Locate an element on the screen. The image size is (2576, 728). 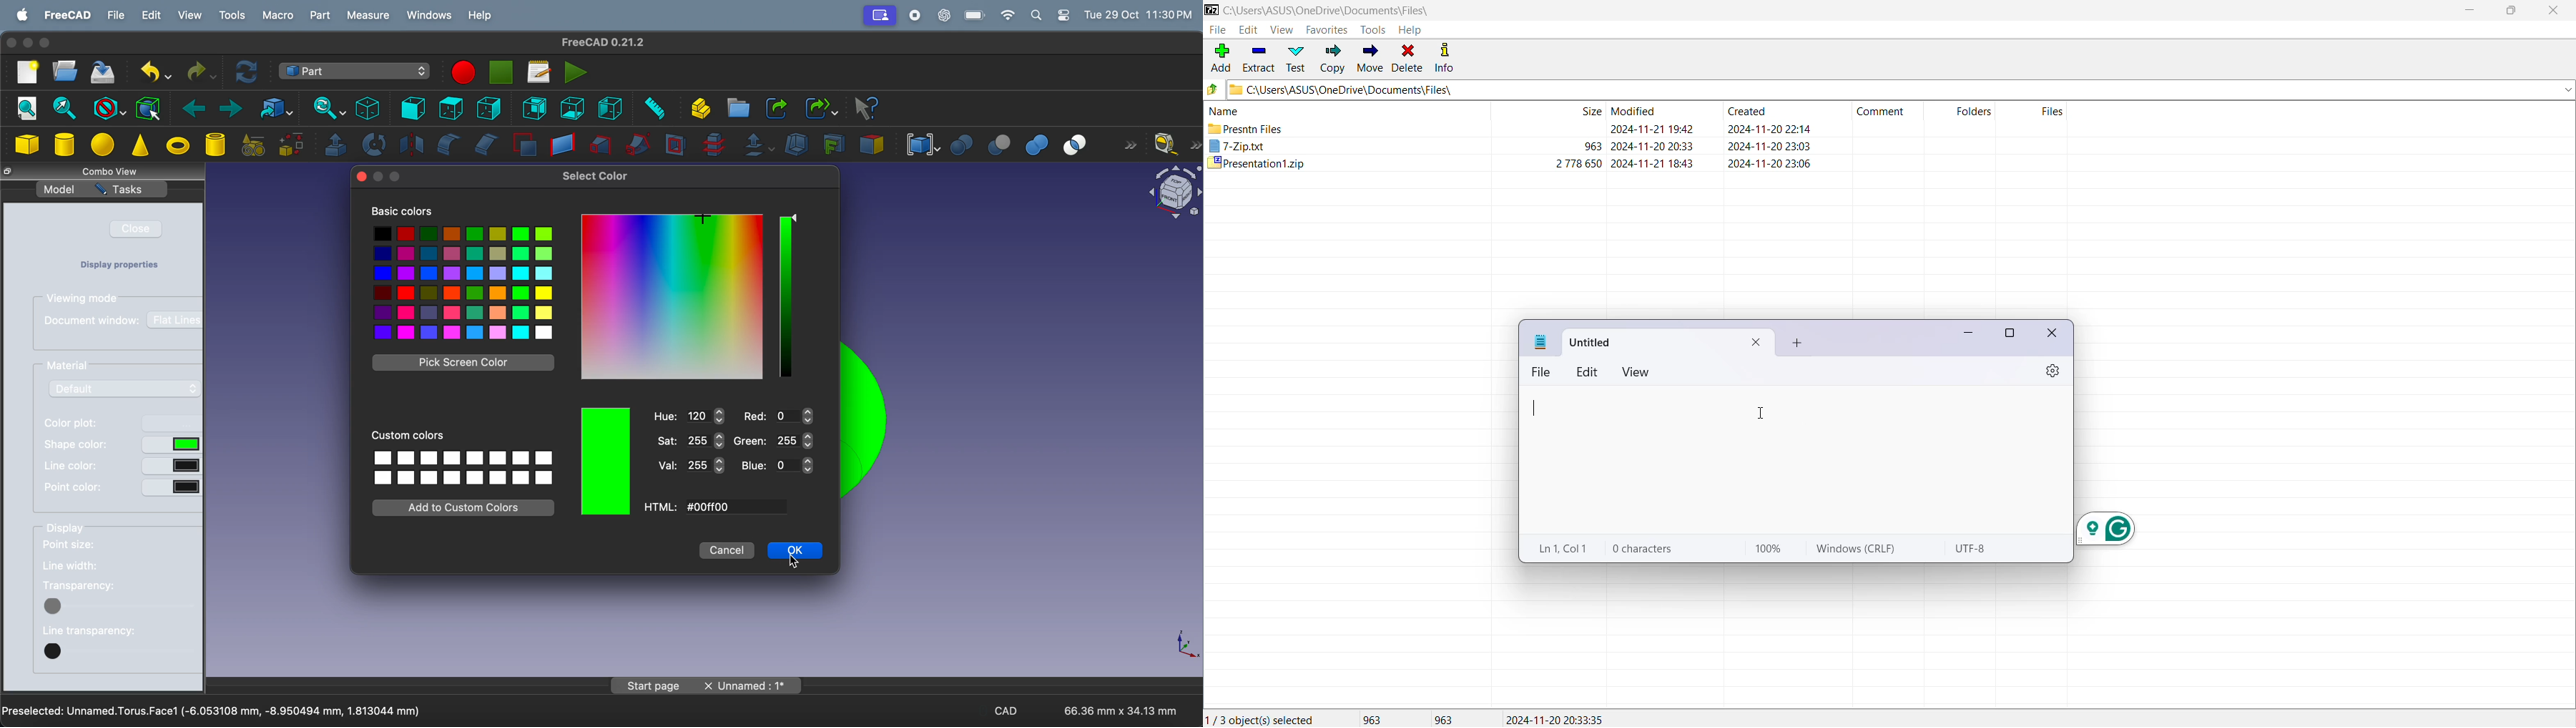
Select color is located at coordinates (595, 177).